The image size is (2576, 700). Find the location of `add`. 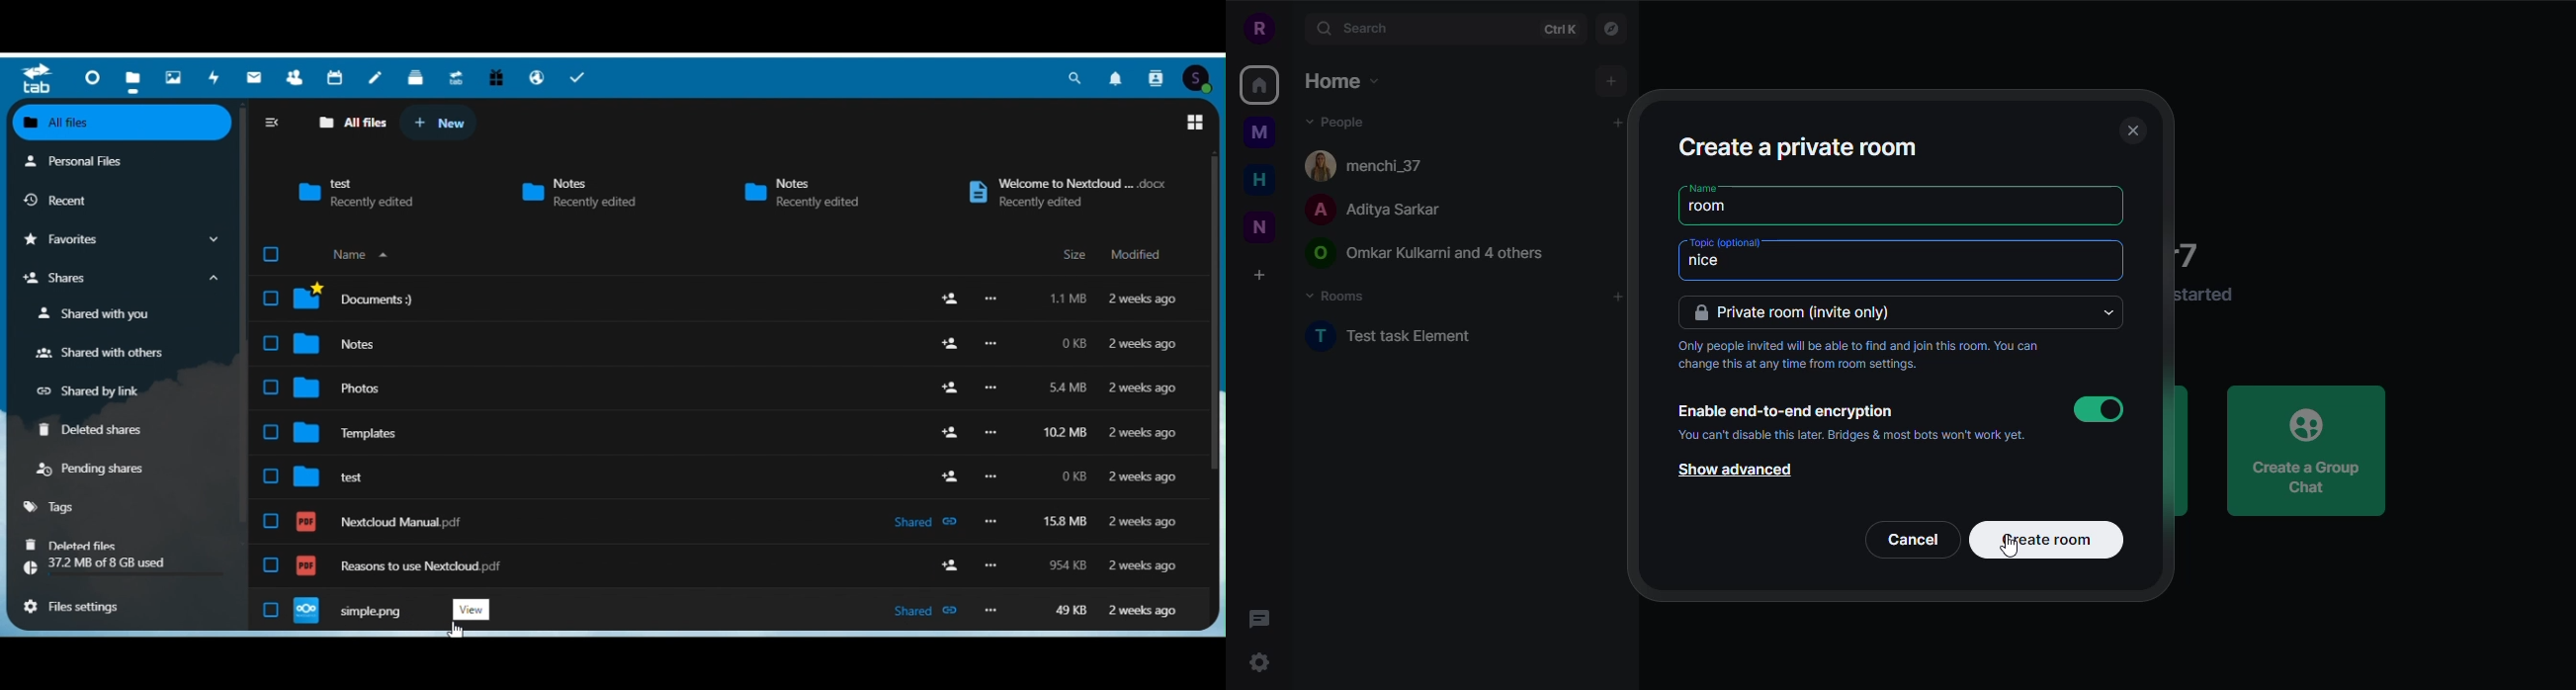

add is located at coordinates (950, 387).